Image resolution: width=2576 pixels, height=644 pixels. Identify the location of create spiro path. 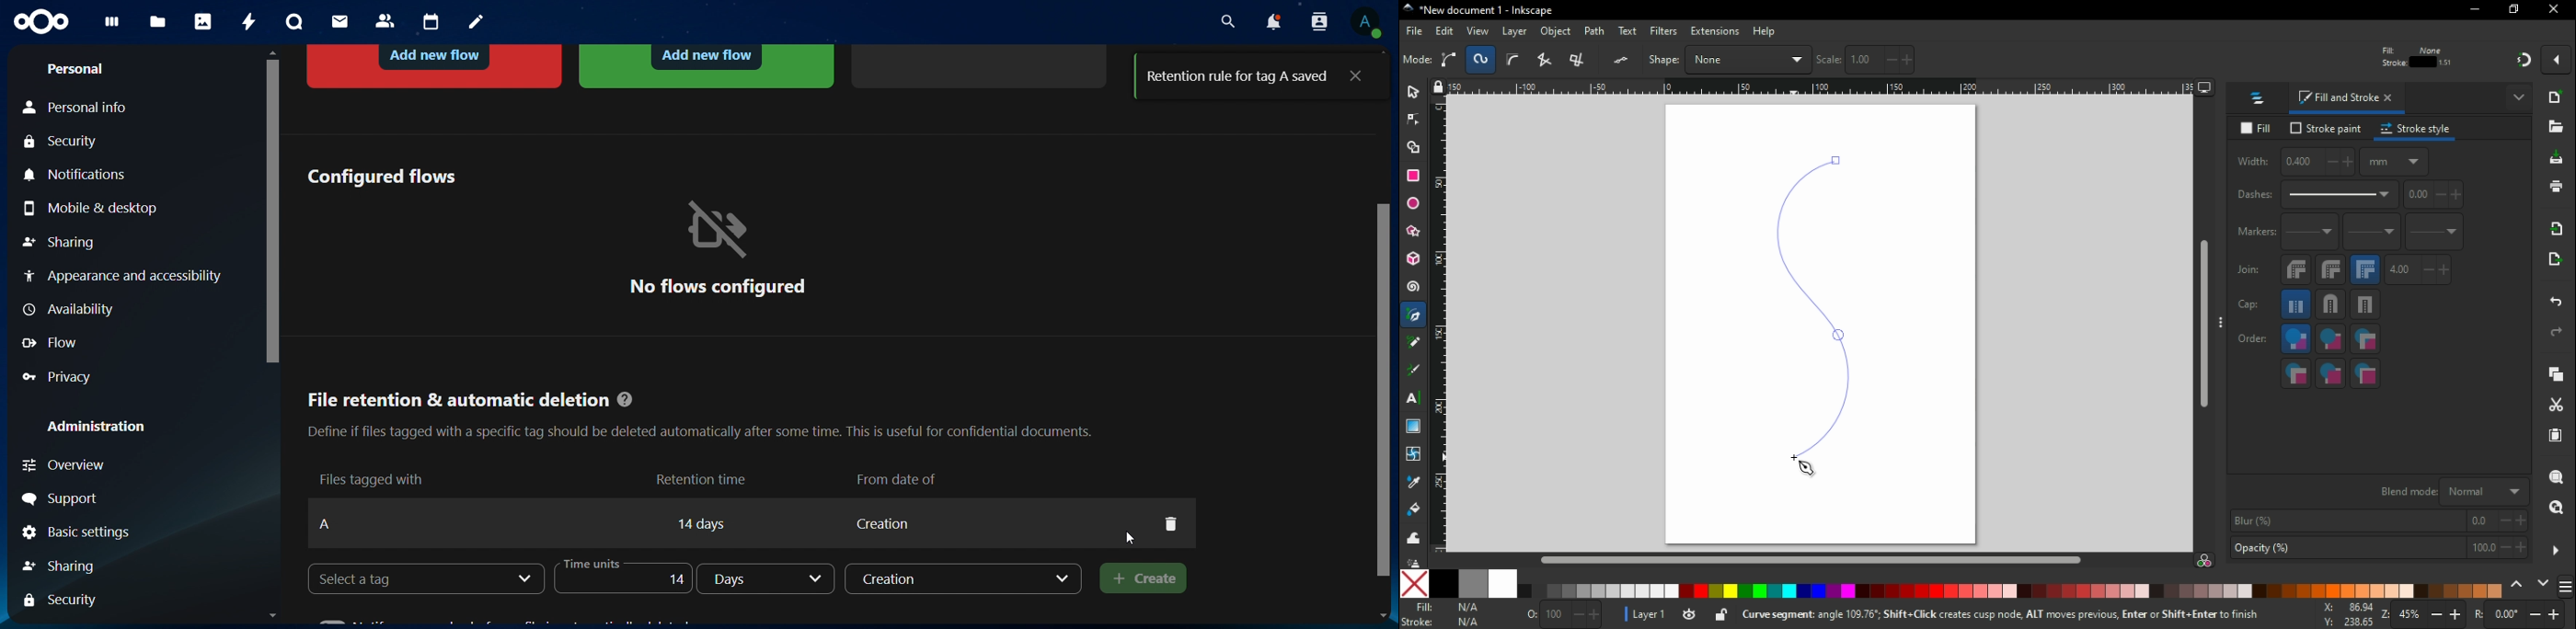
(1481, 59).